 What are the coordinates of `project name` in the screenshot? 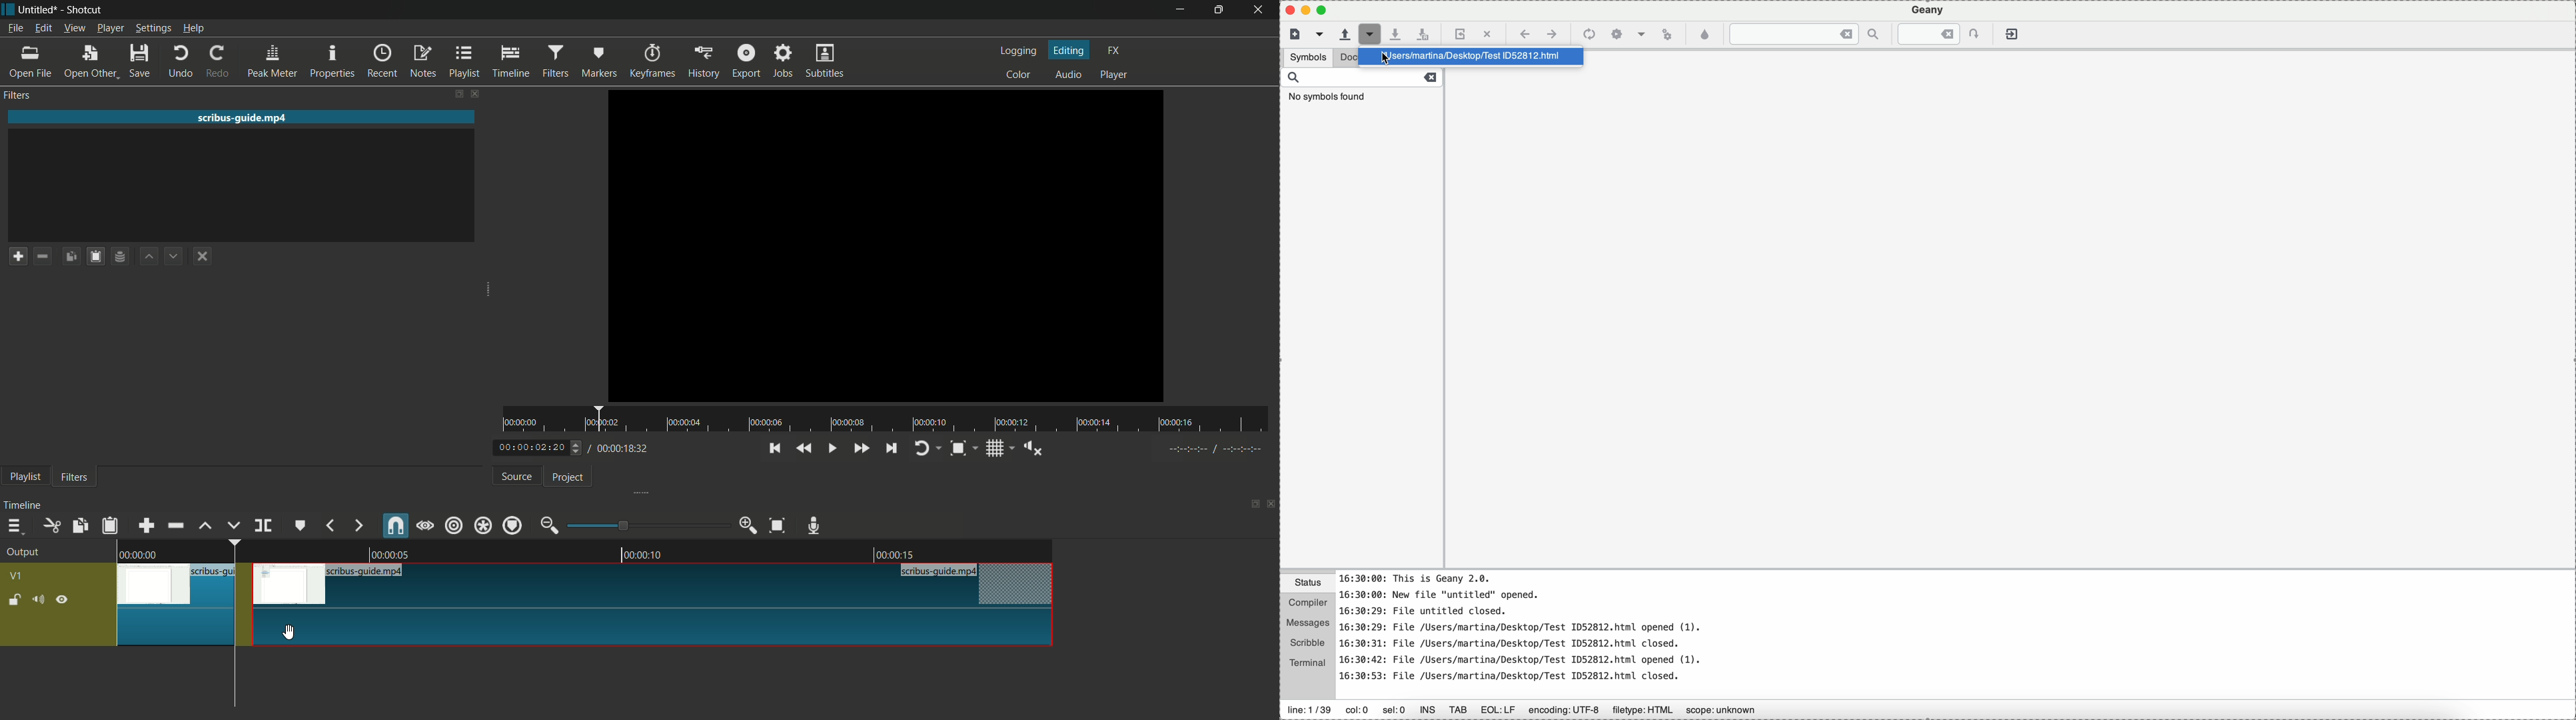 It's located at (38, 9).